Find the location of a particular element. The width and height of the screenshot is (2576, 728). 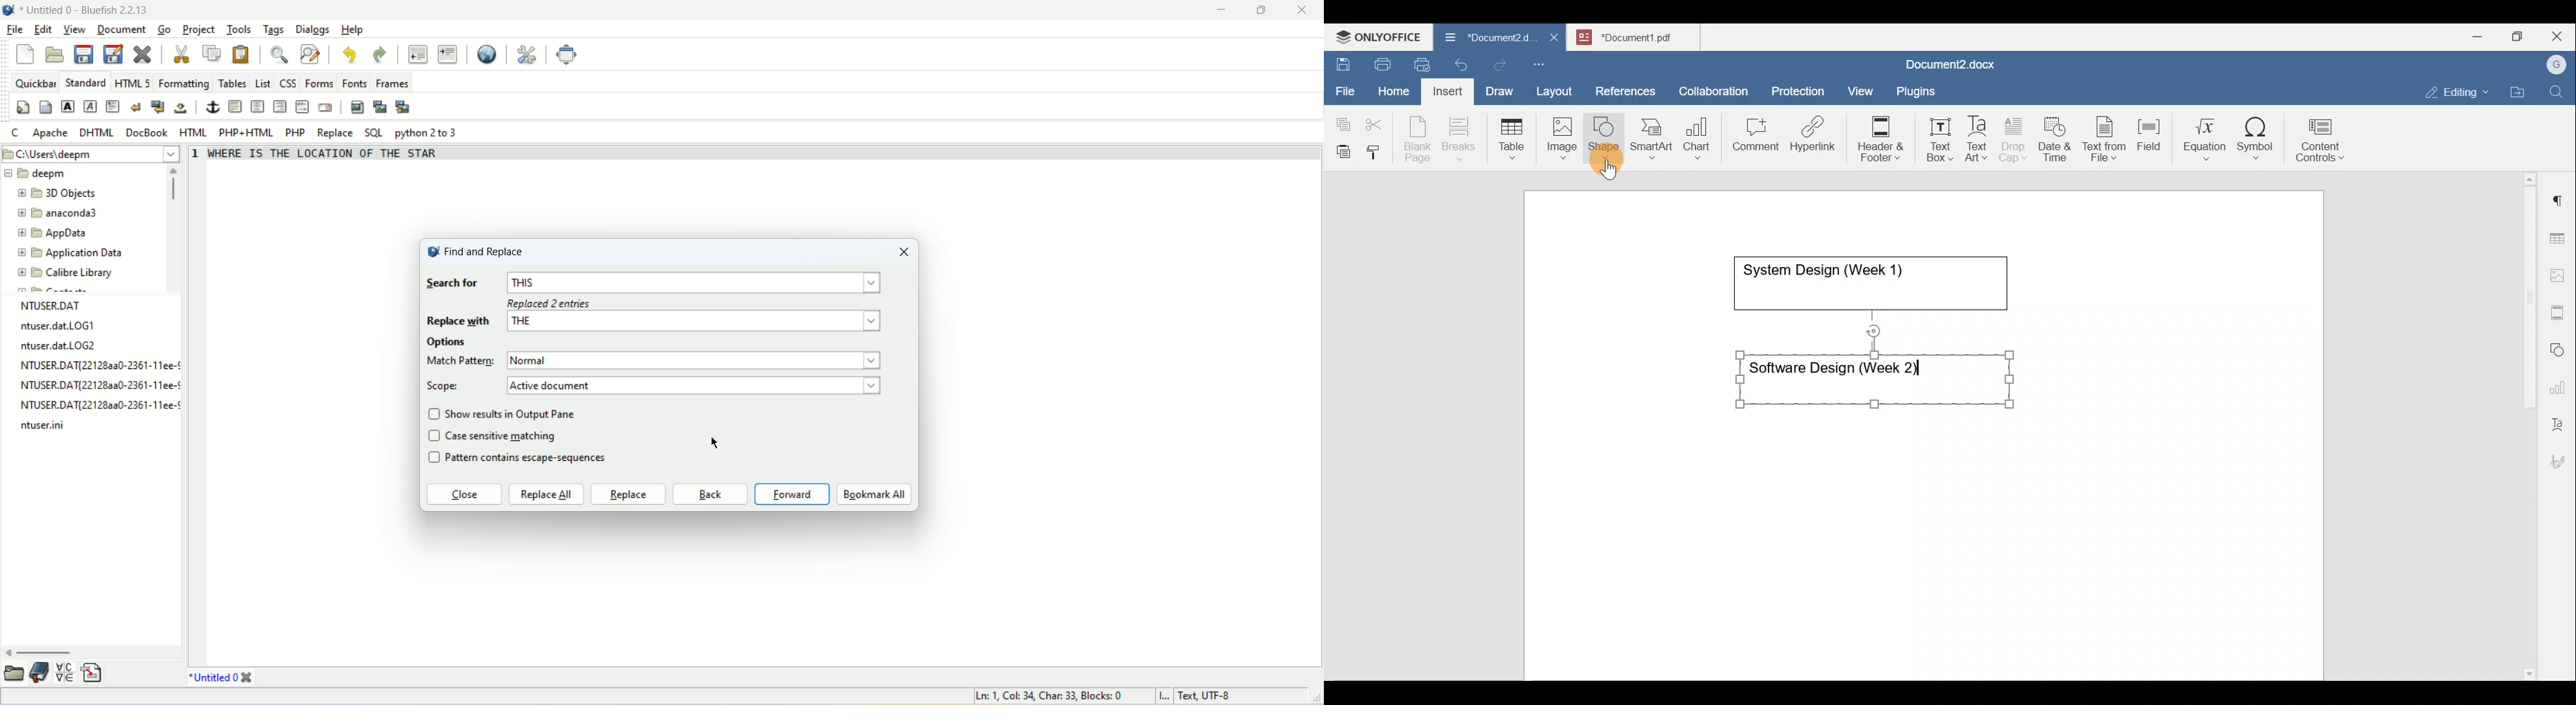

Cut is located at coordinates (1379, 121).